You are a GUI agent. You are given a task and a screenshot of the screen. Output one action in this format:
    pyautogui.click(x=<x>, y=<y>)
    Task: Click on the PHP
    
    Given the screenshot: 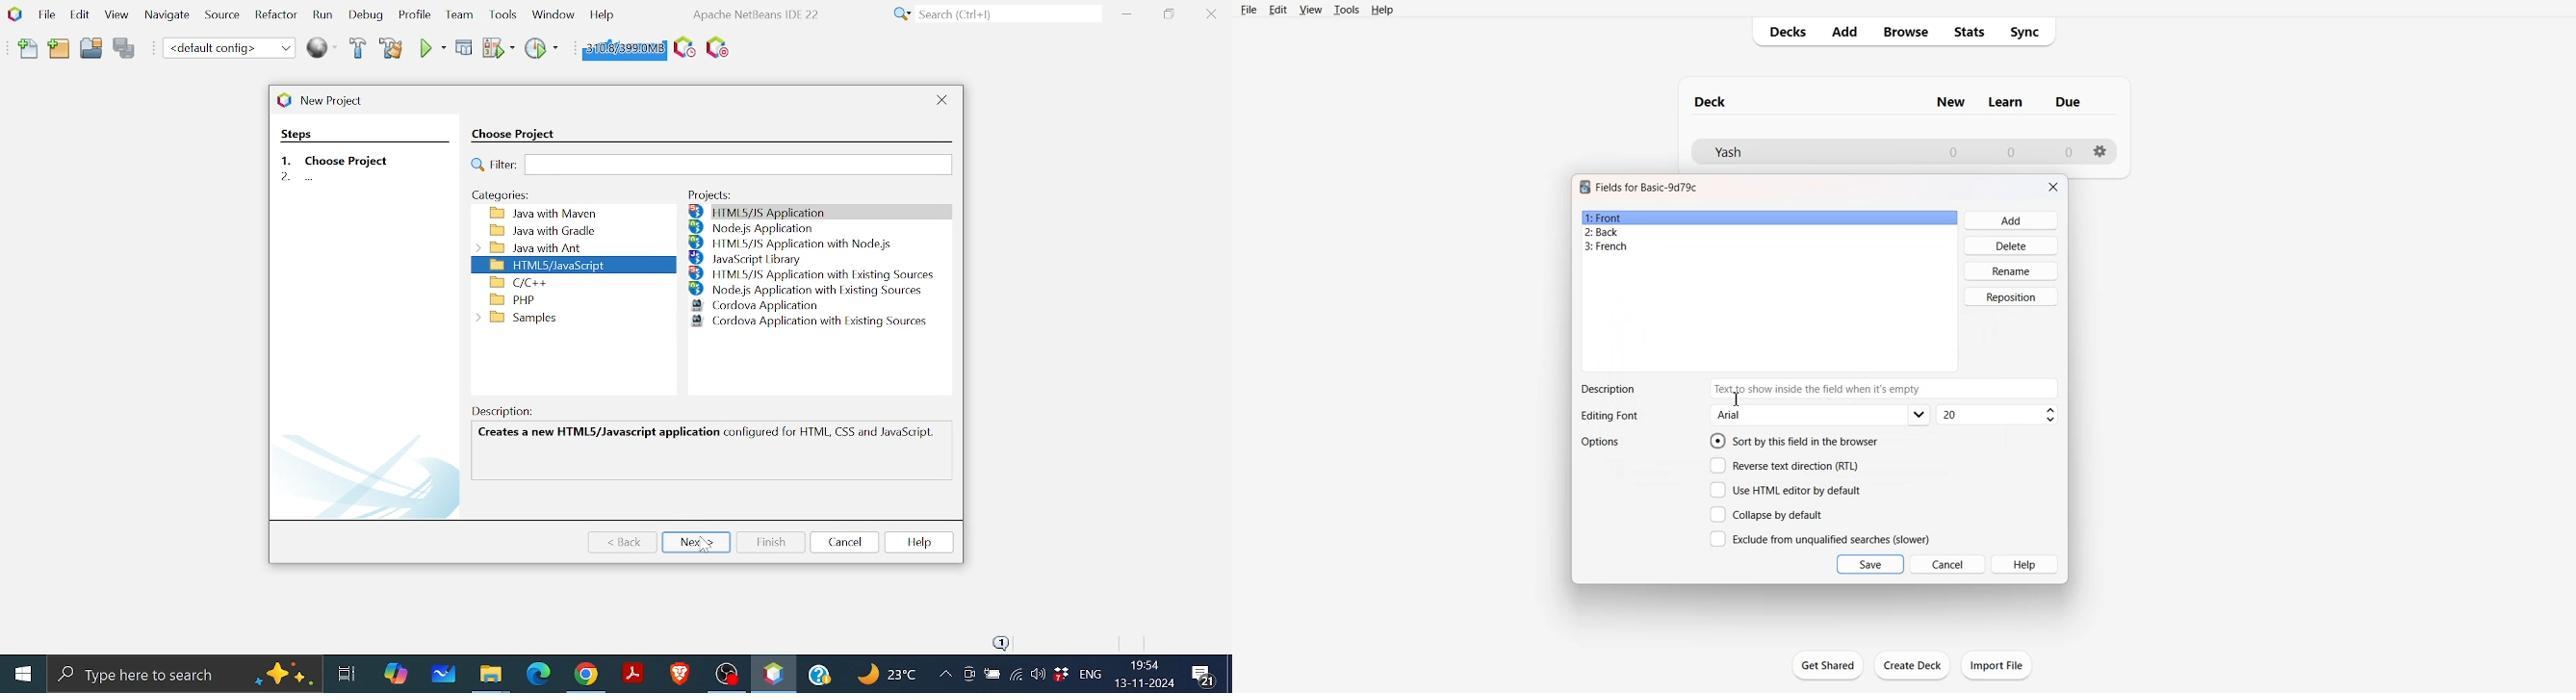 What is the action you would take?
    pyautogui.click(x=557, y=298)
    